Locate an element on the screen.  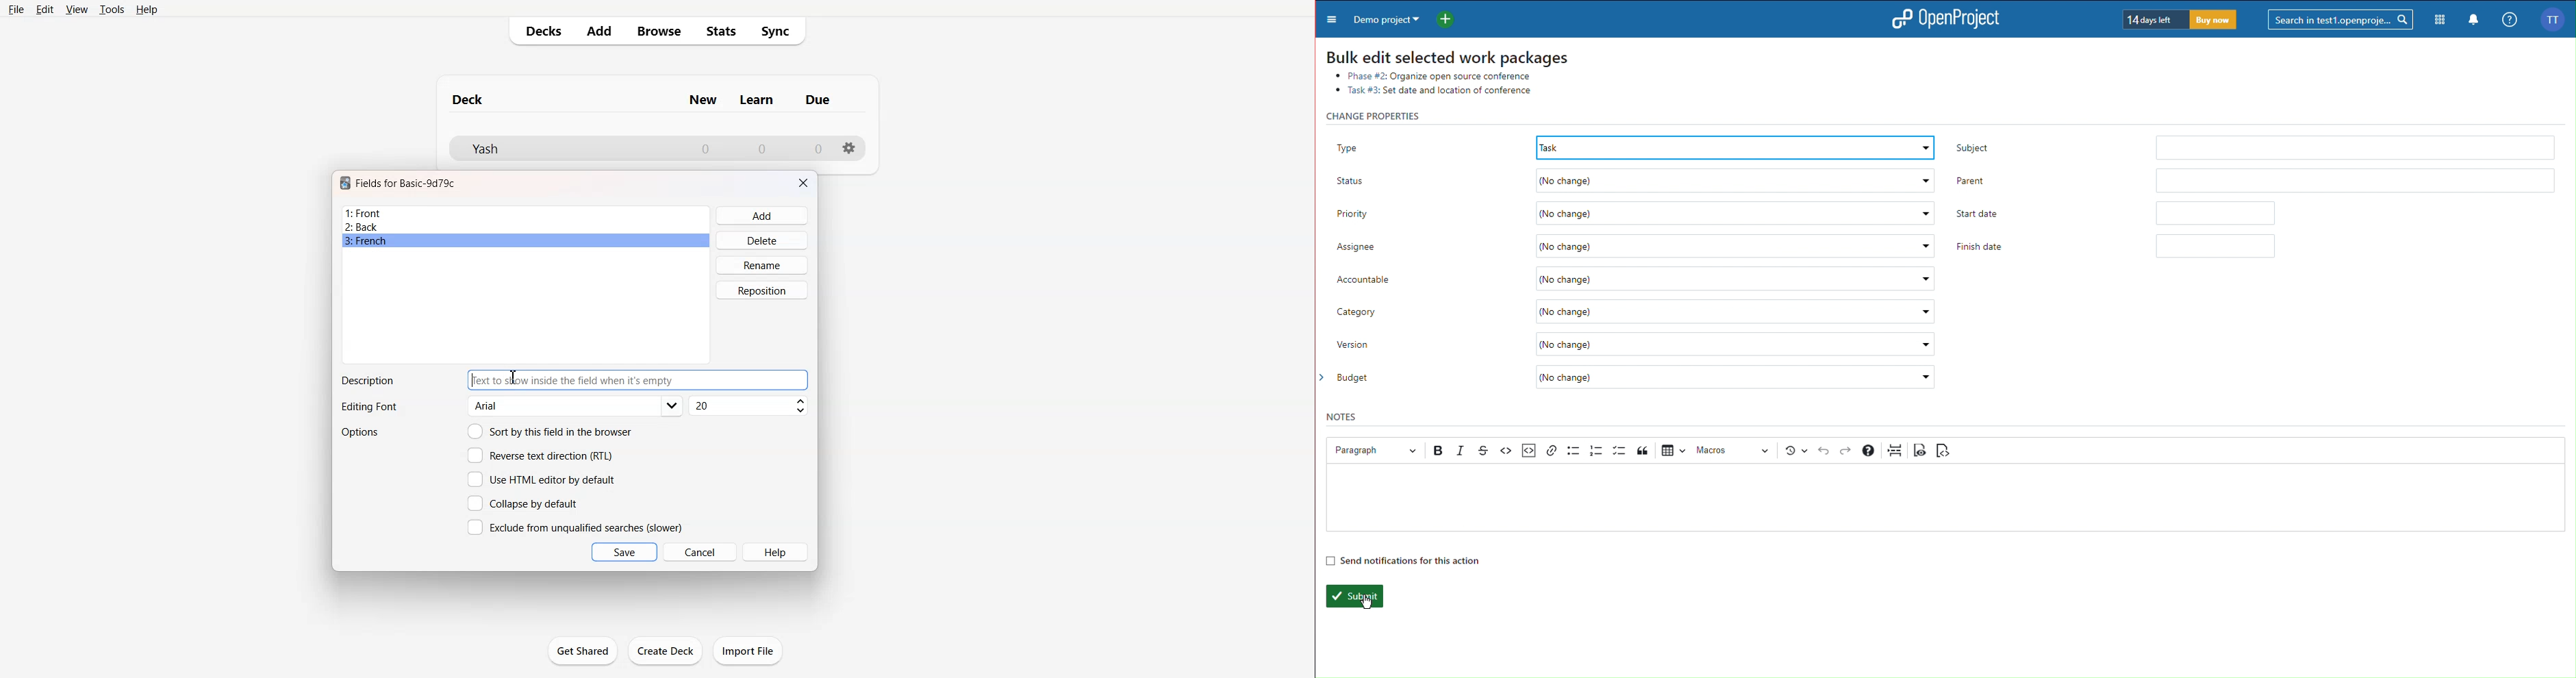
Editing font options is located at coordinates (576, 406).